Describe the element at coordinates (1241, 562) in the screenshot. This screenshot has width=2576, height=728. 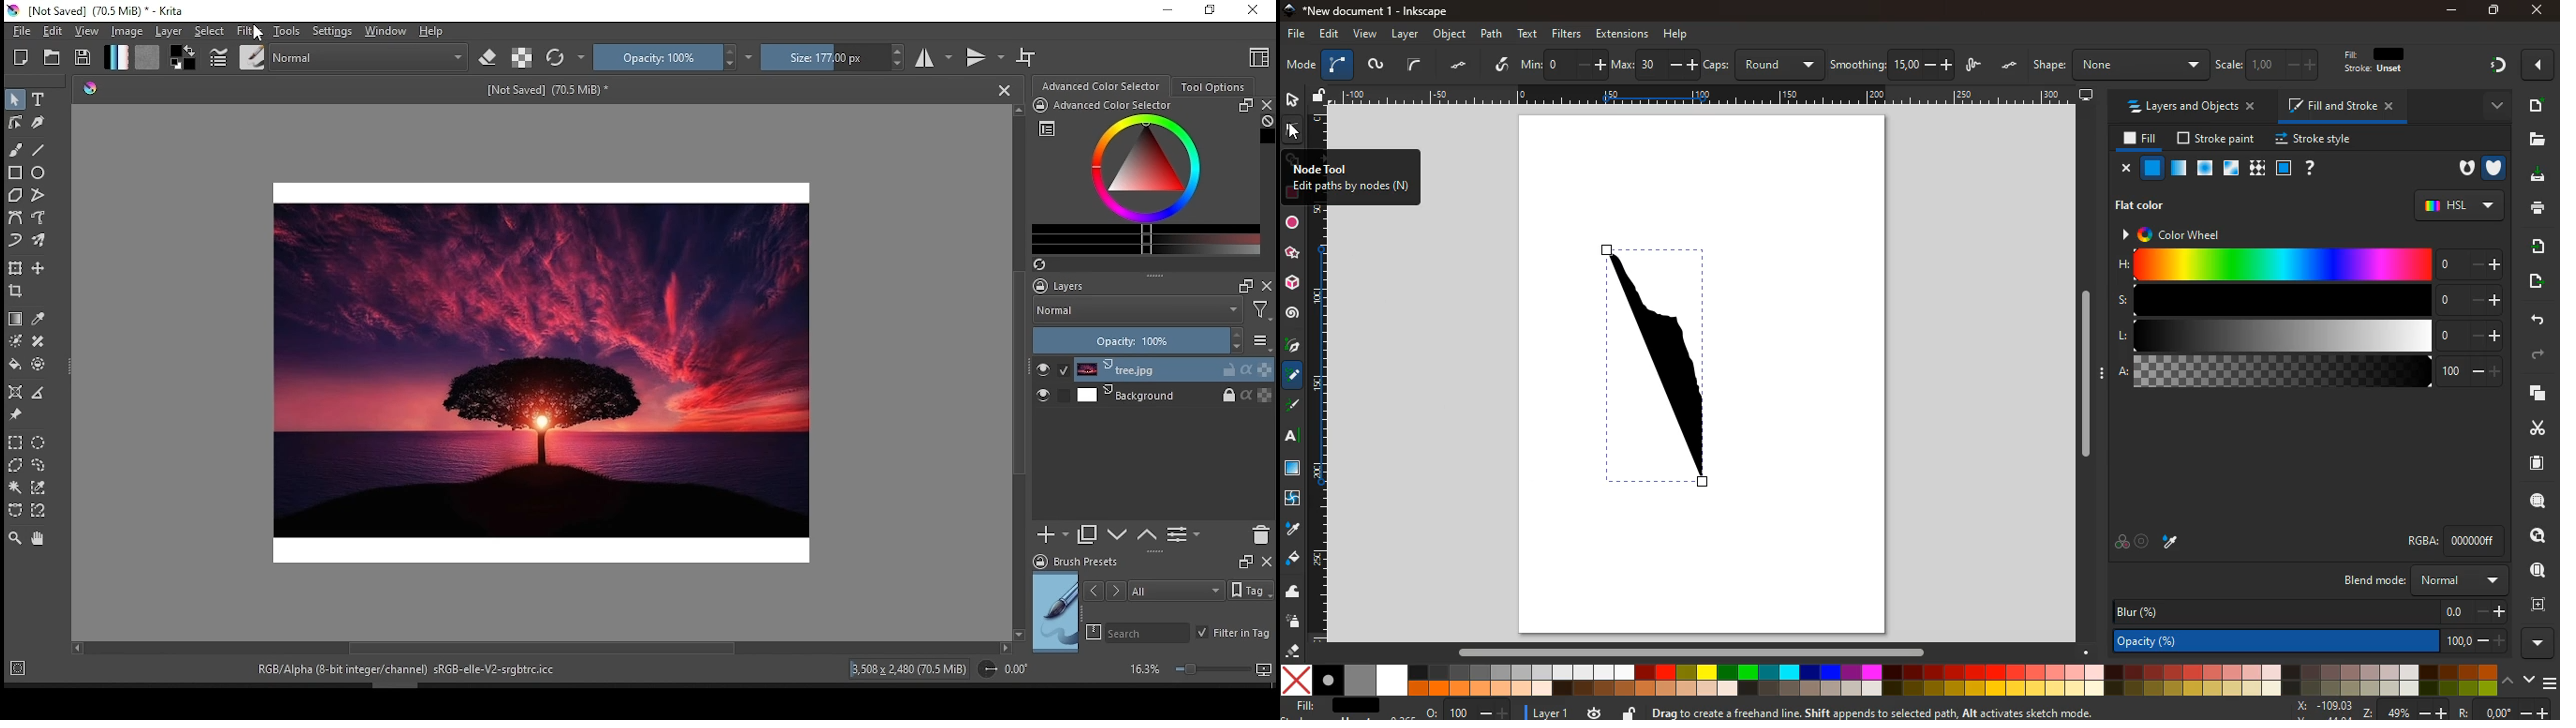
I see `Frame` at that location.